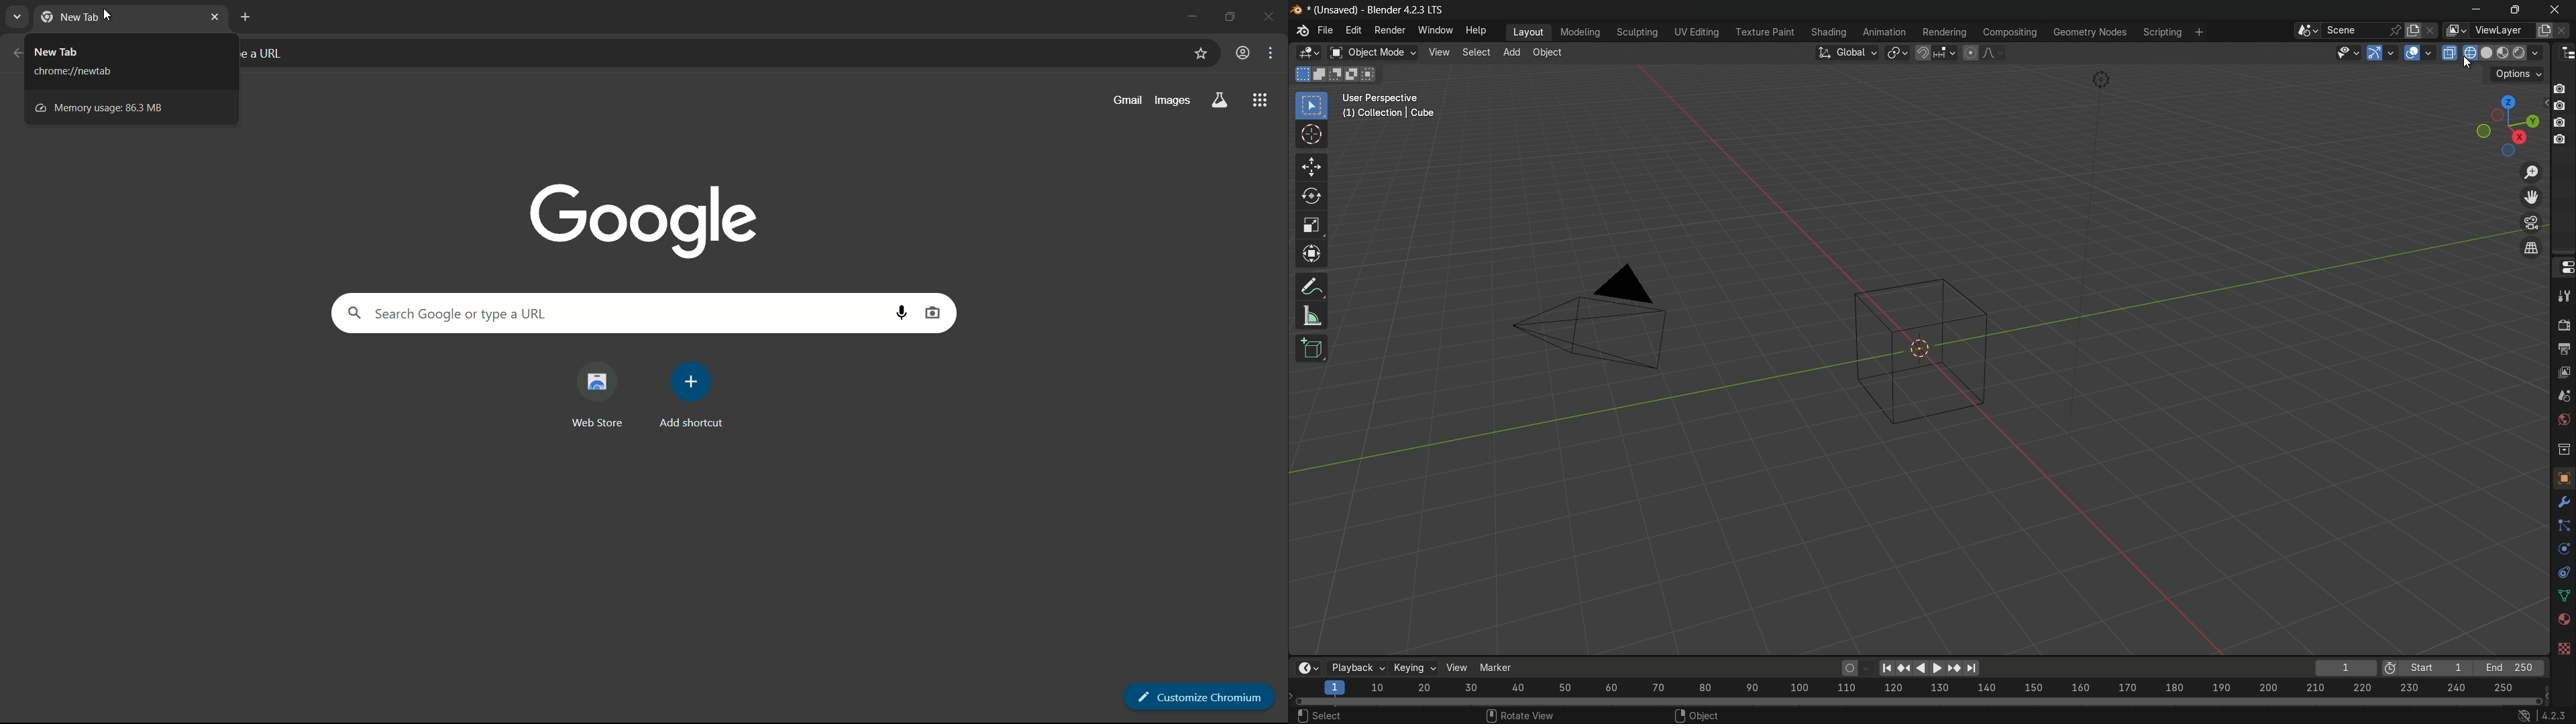 Image resolution: width=2576 pixels, height=728 pixels. Describe the element at coordinates (1189, 15) in the screenshot. I see `minimize` at that location.